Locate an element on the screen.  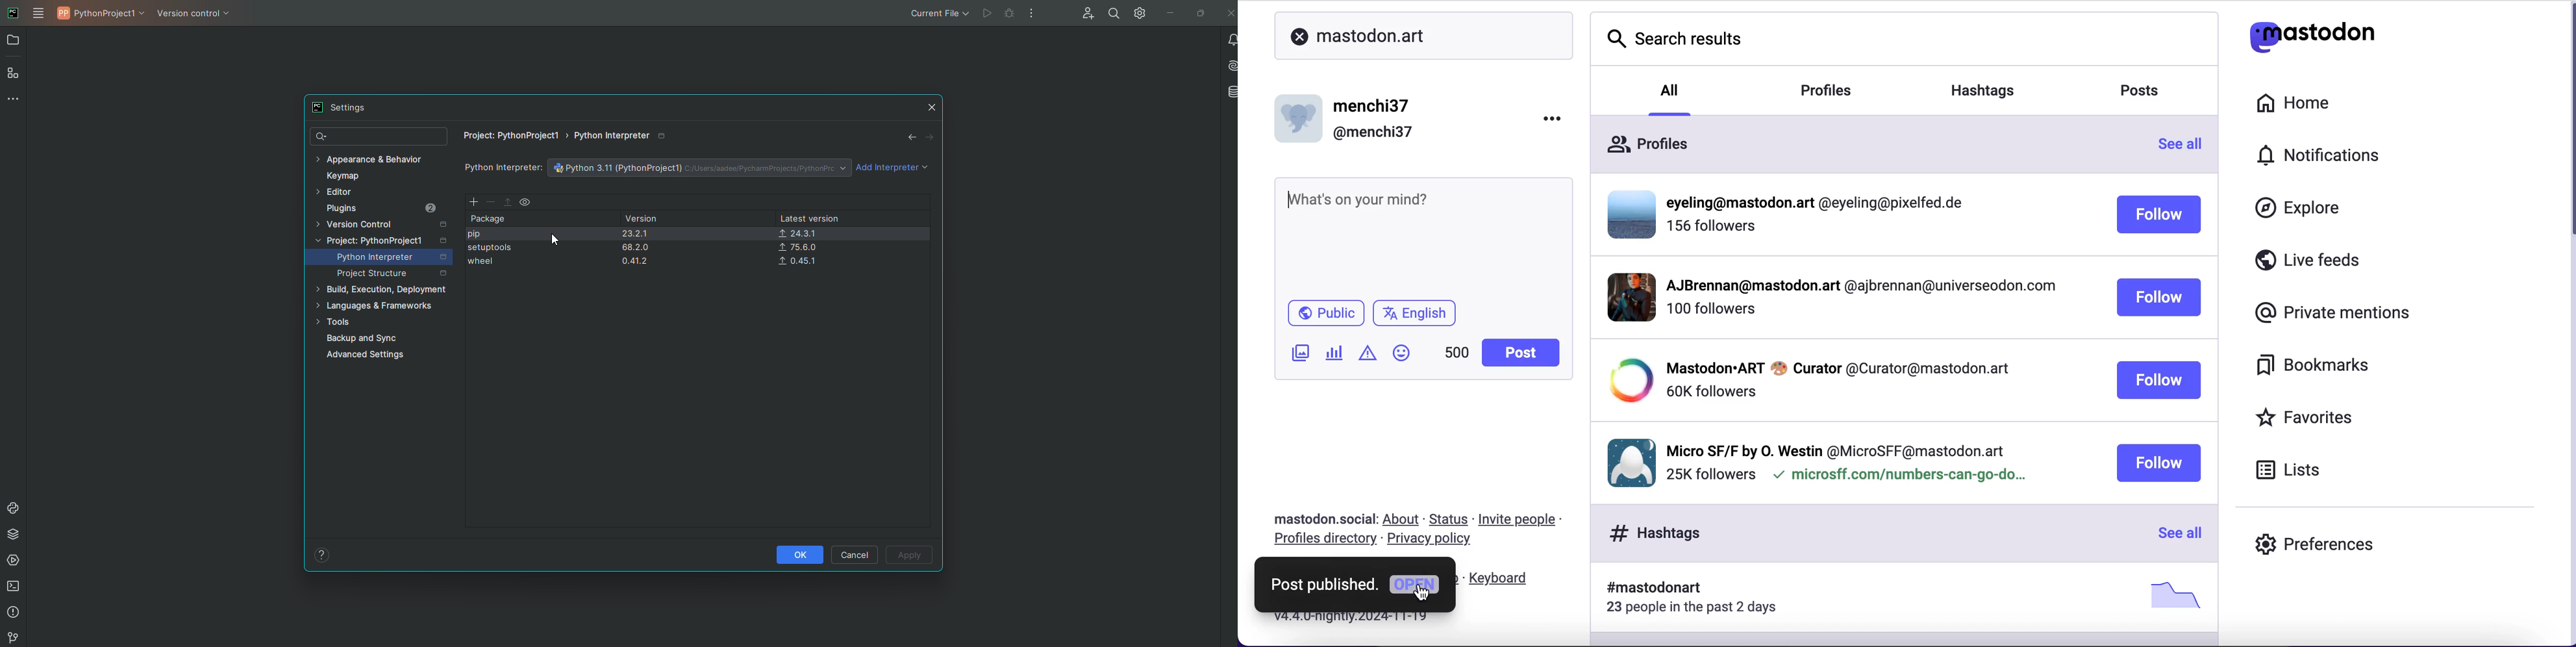
status is located at coordinates (1447, 519).